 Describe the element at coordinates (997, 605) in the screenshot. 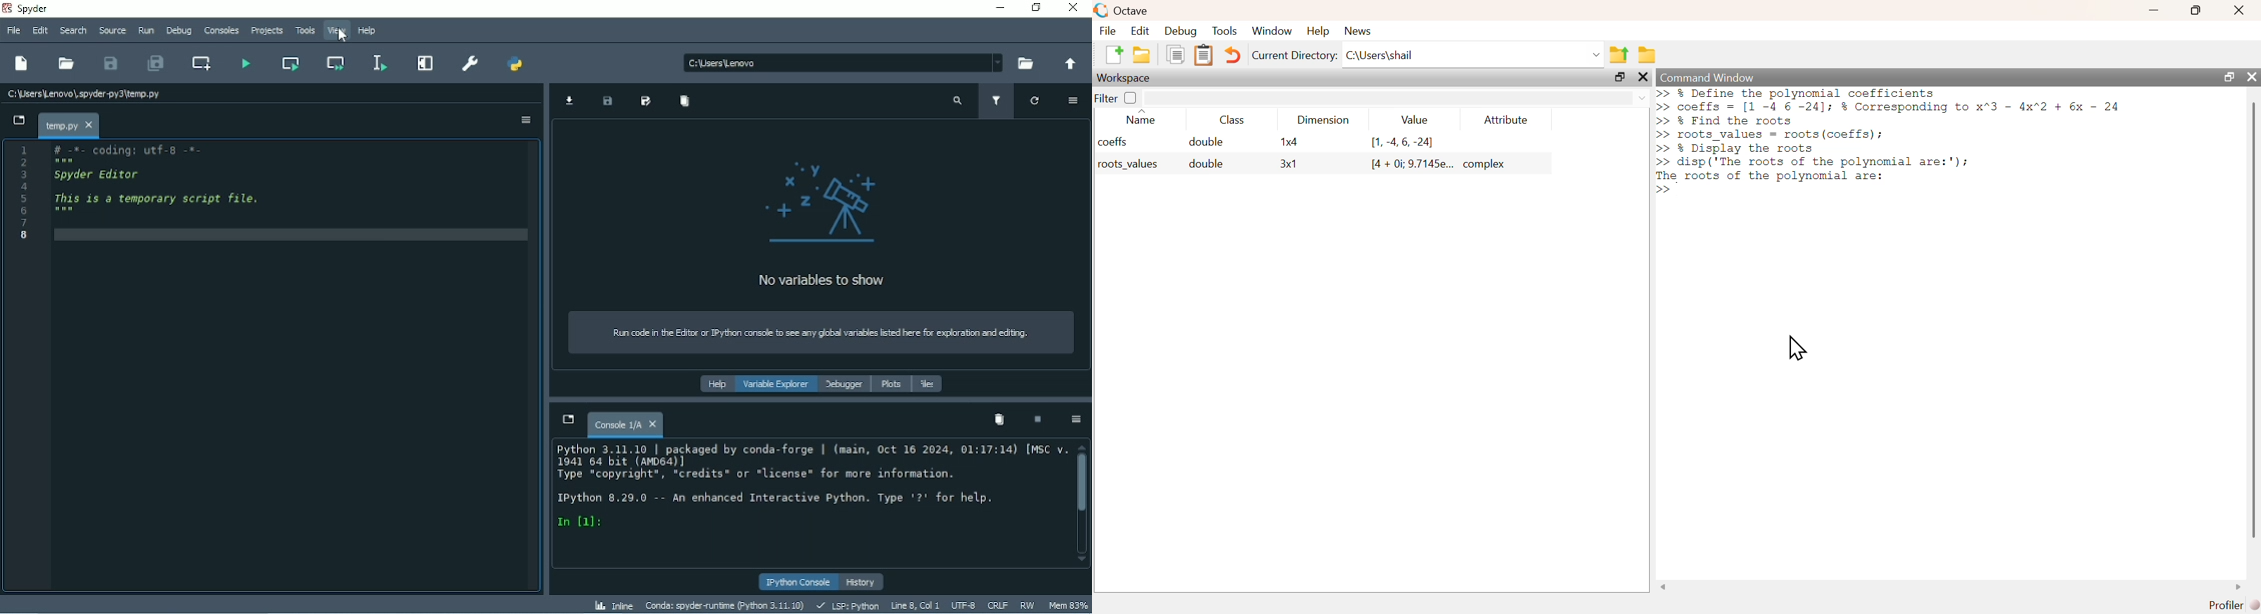

I see `CRLF` at that location.